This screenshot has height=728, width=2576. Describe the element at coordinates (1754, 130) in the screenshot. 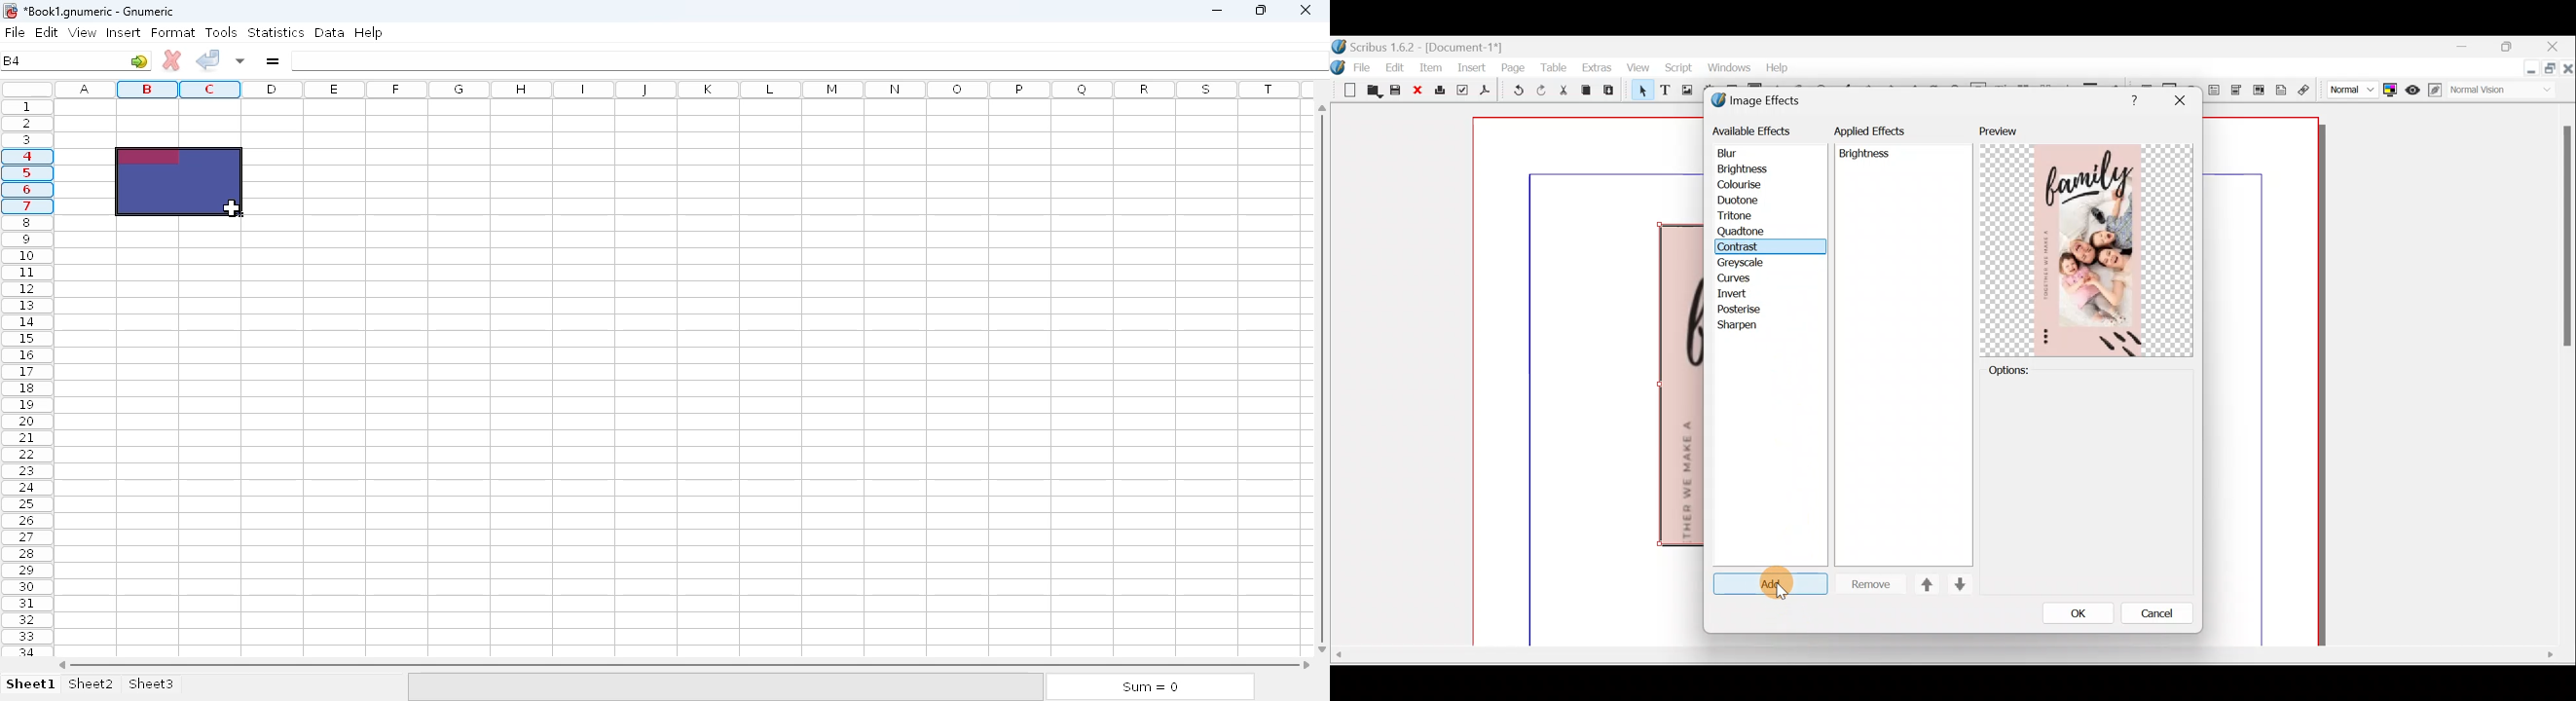

I see `Available effects` at that location.